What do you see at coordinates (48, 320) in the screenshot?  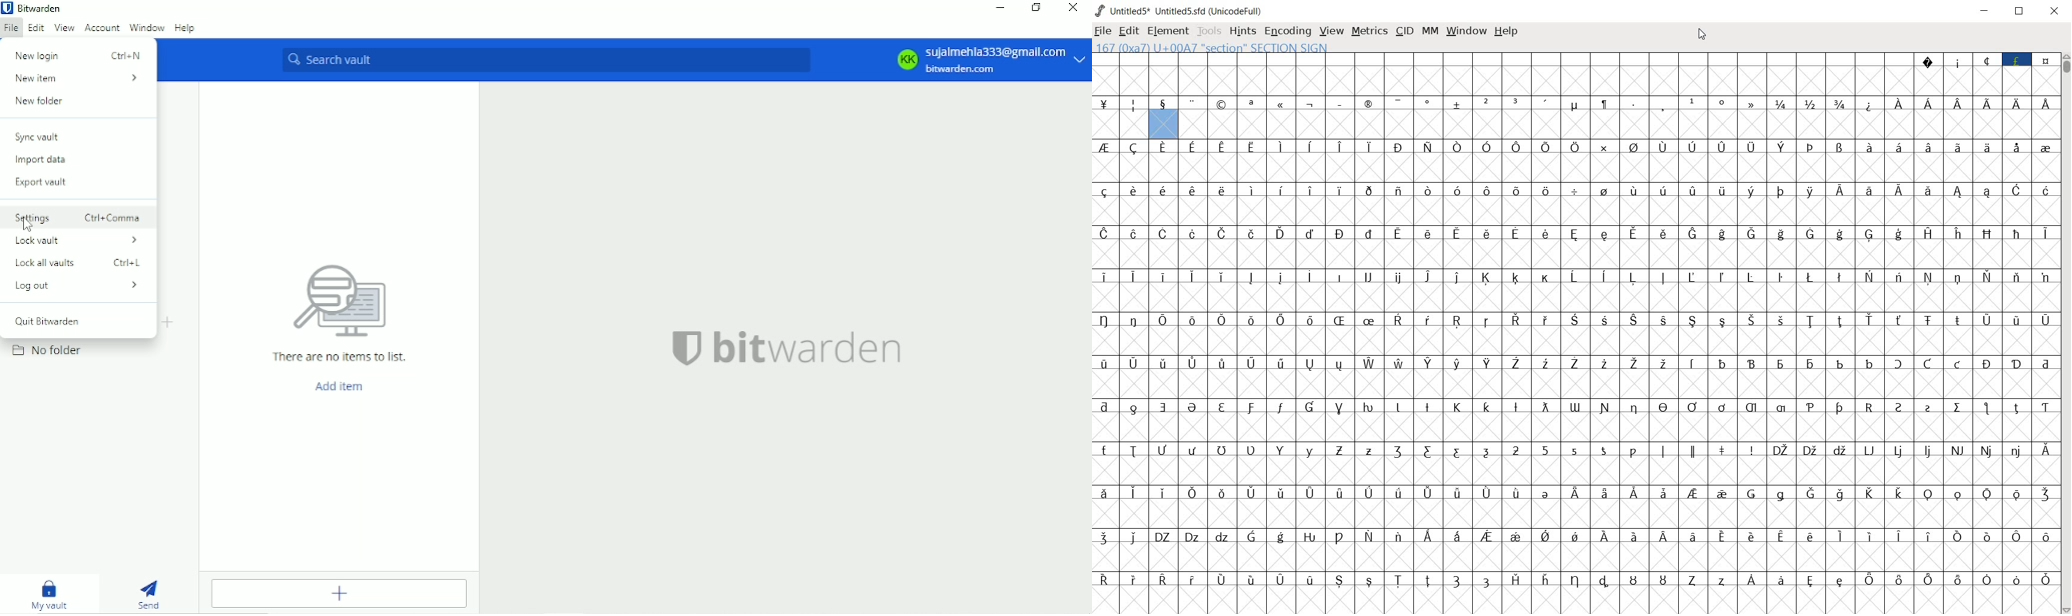 I see `Quit bitwarden` at bounding box center [48, 320].